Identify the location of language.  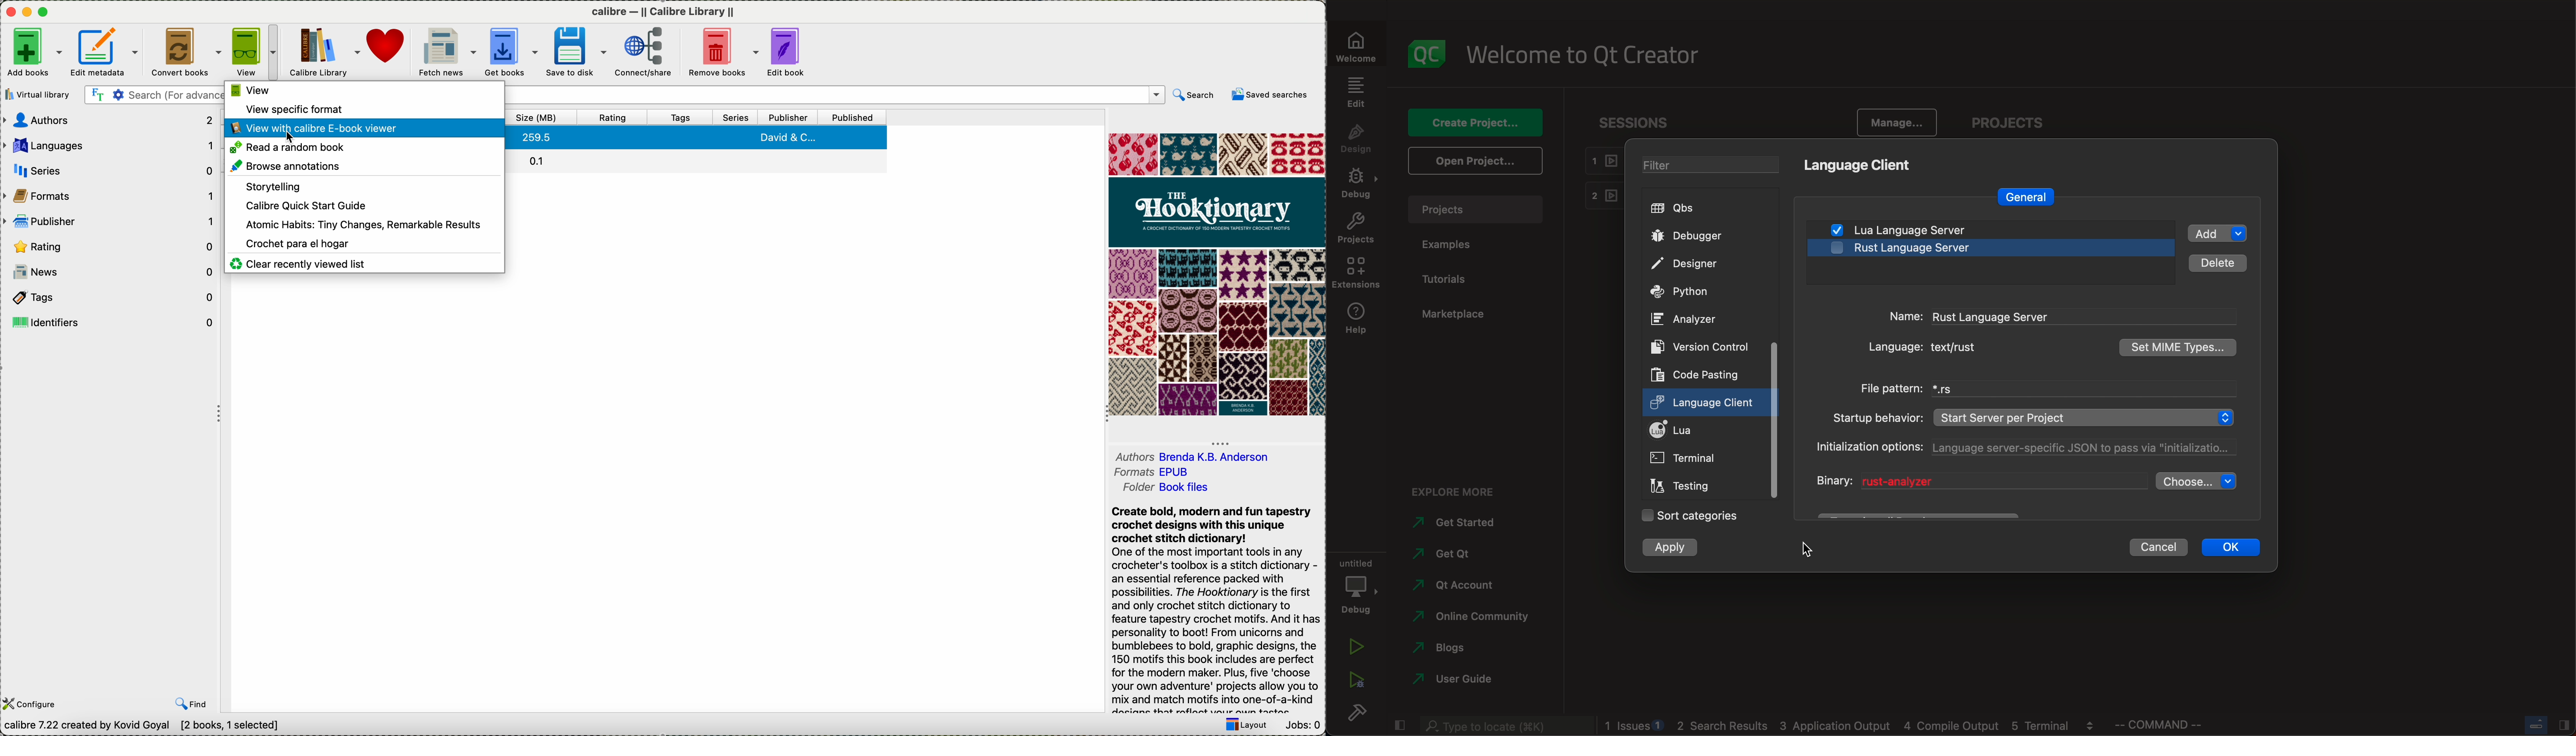
(1859, 165).